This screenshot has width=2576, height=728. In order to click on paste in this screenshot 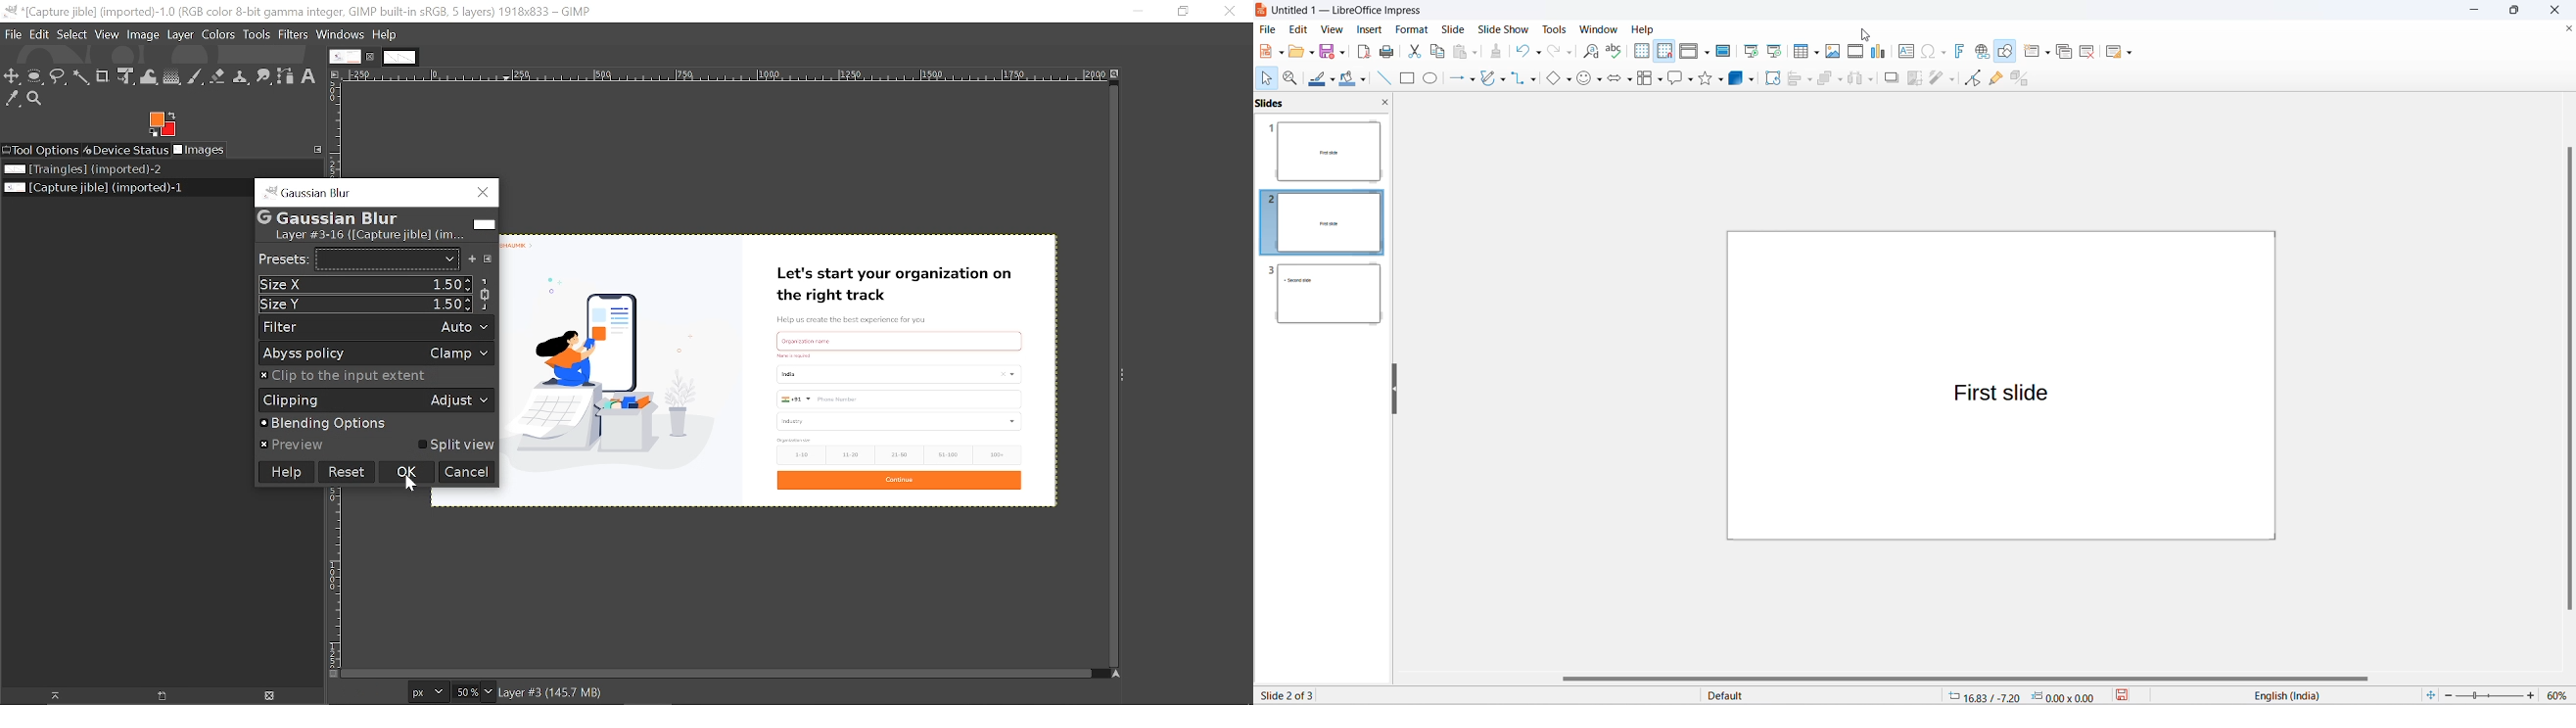, I will do `click(1462, 50)`.